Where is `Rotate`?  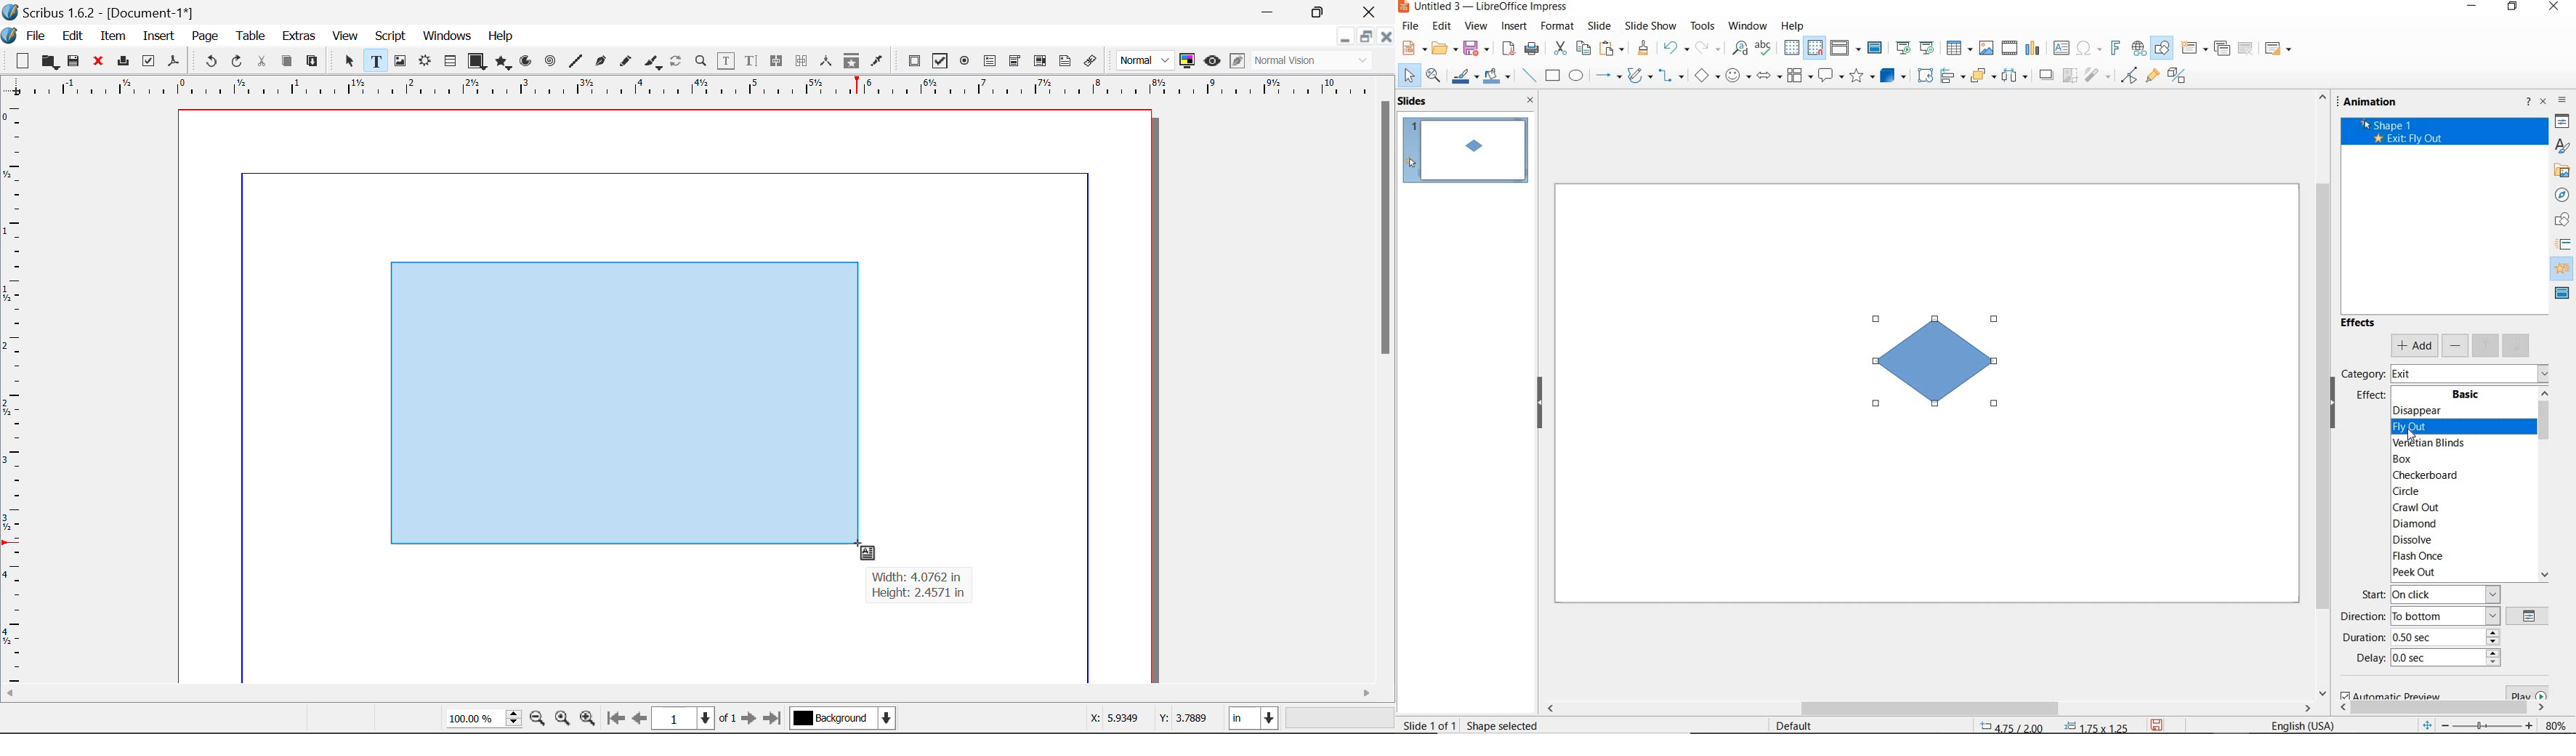 Rotate is located at coordinates (677, 60).